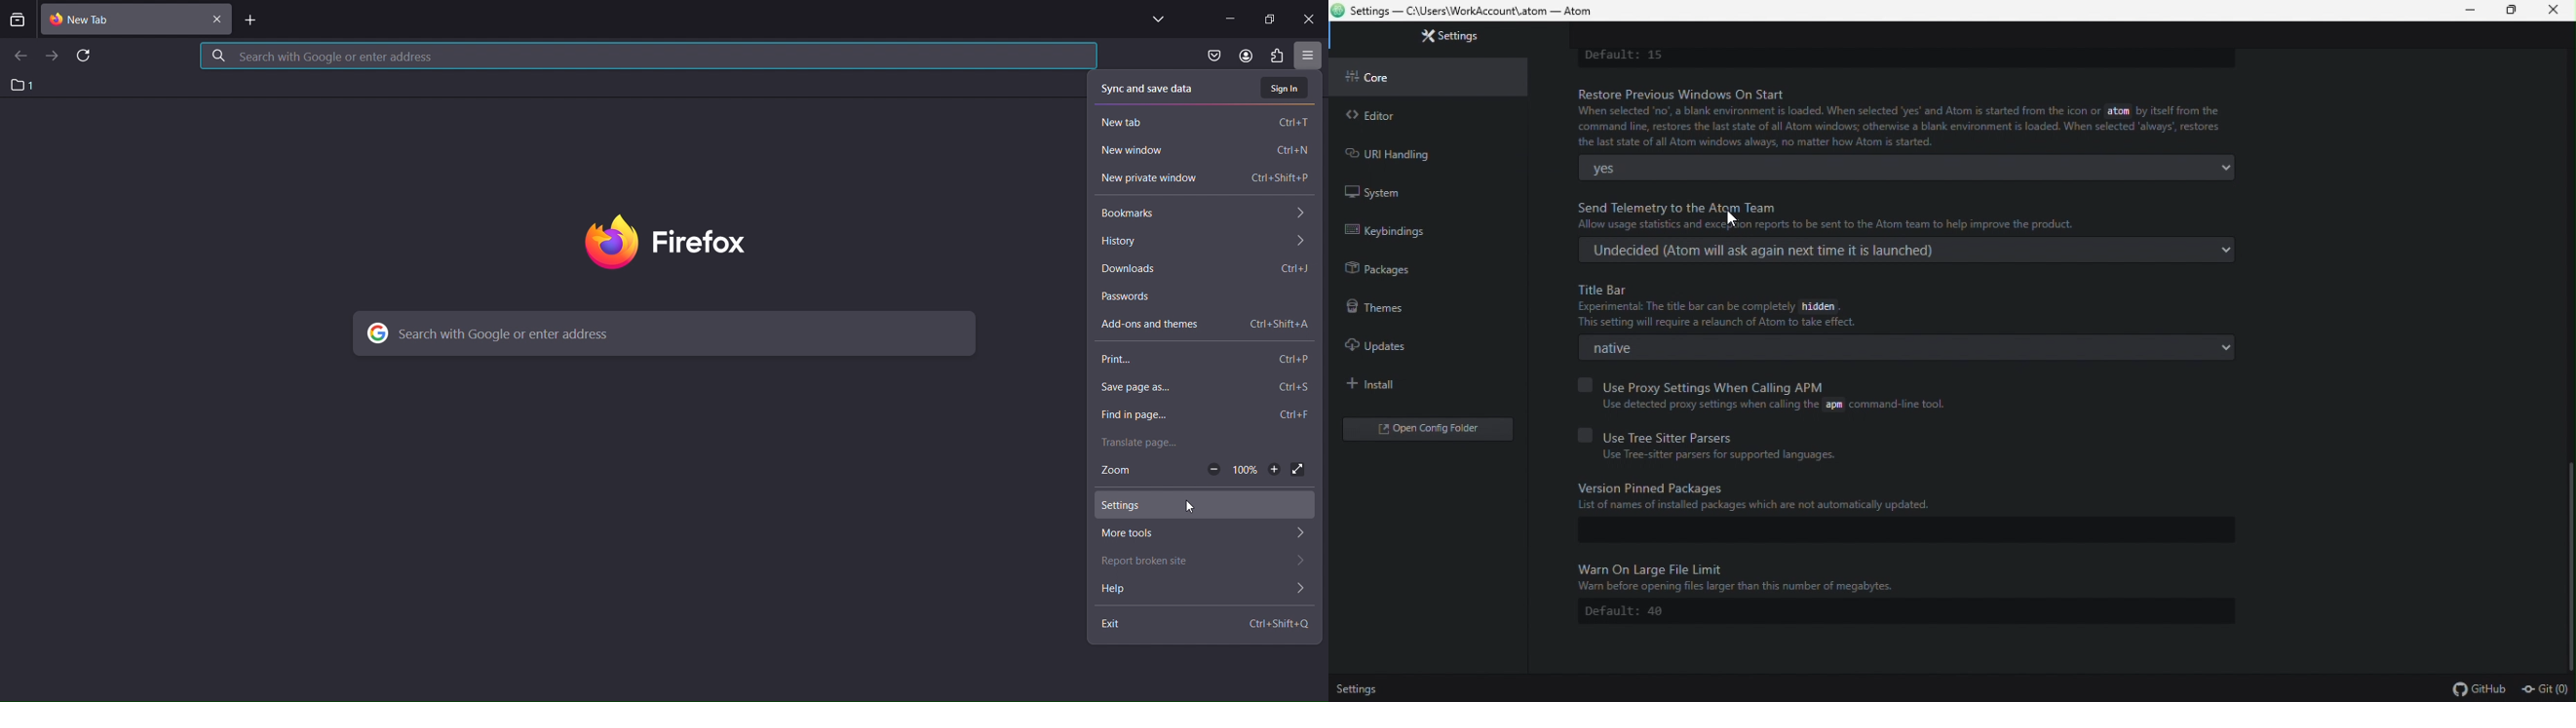 The width and height of the screenshot is (2576, 728). I want to click on go back one page, so click(19, 57).